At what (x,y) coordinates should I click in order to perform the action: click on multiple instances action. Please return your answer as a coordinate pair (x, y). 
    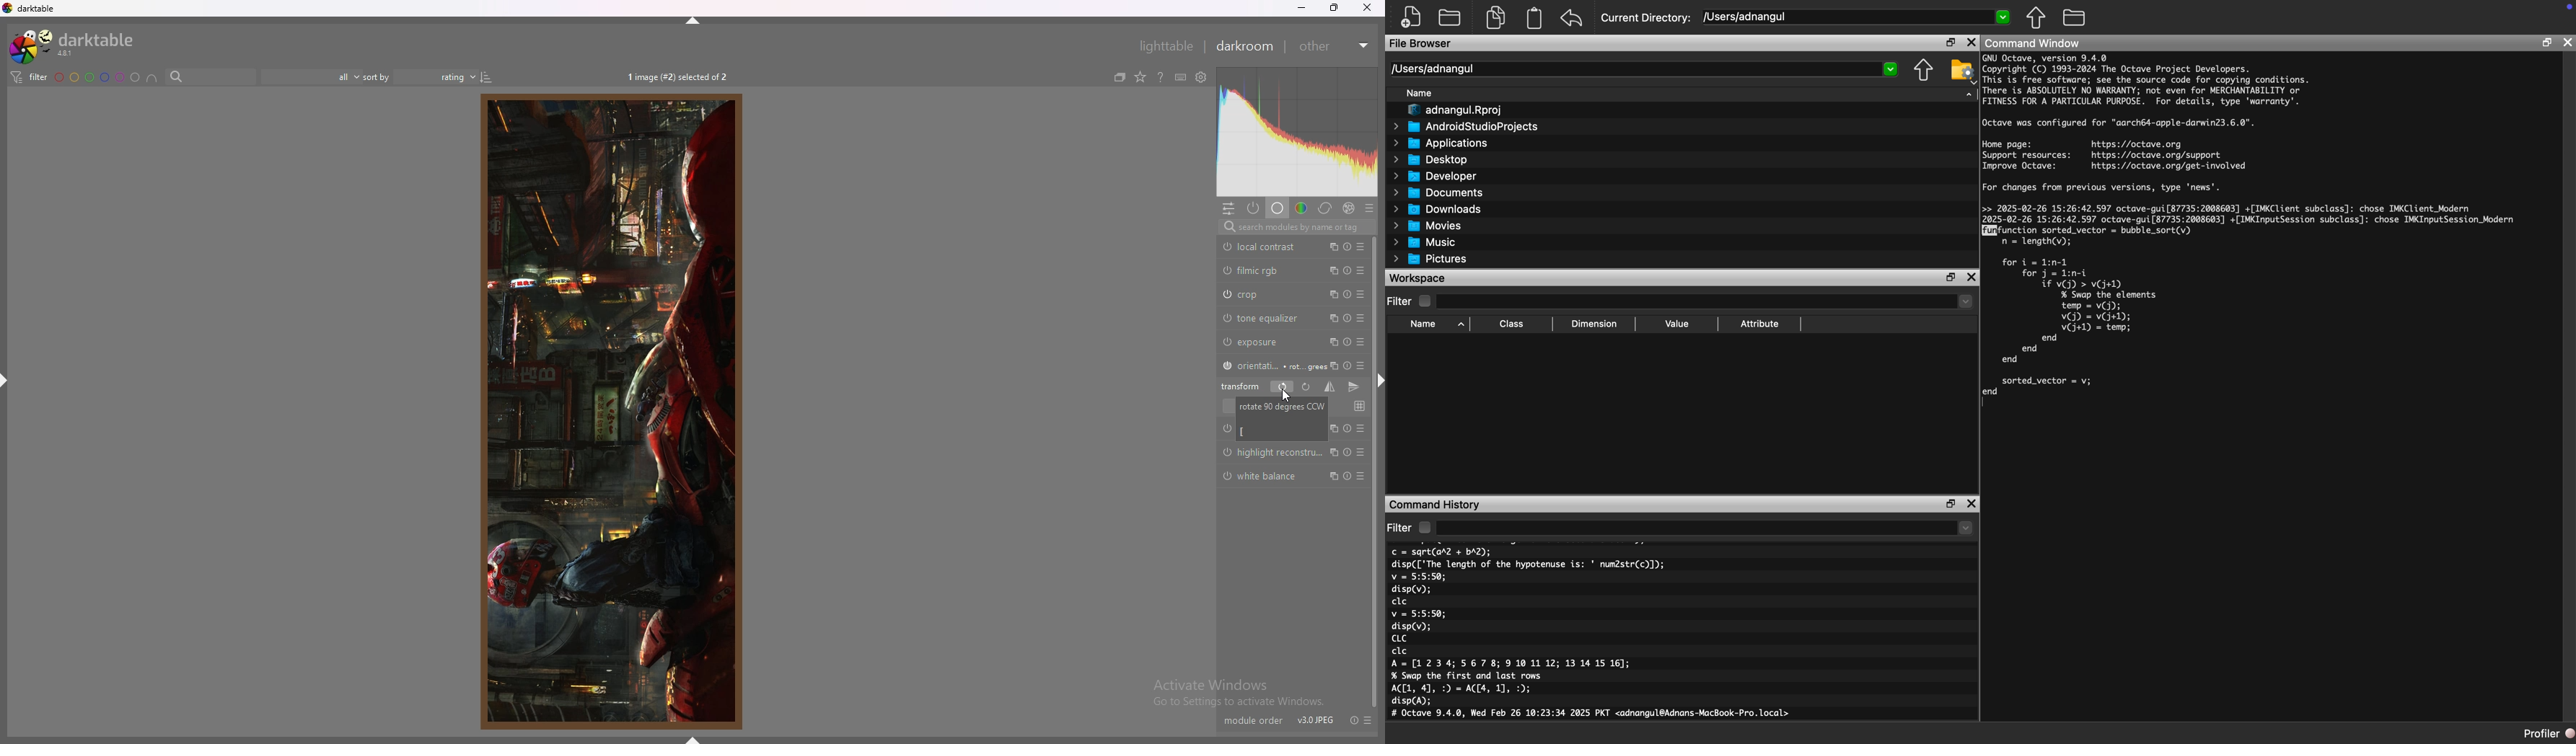
    Looking at the image, I should click on (1330, 247).